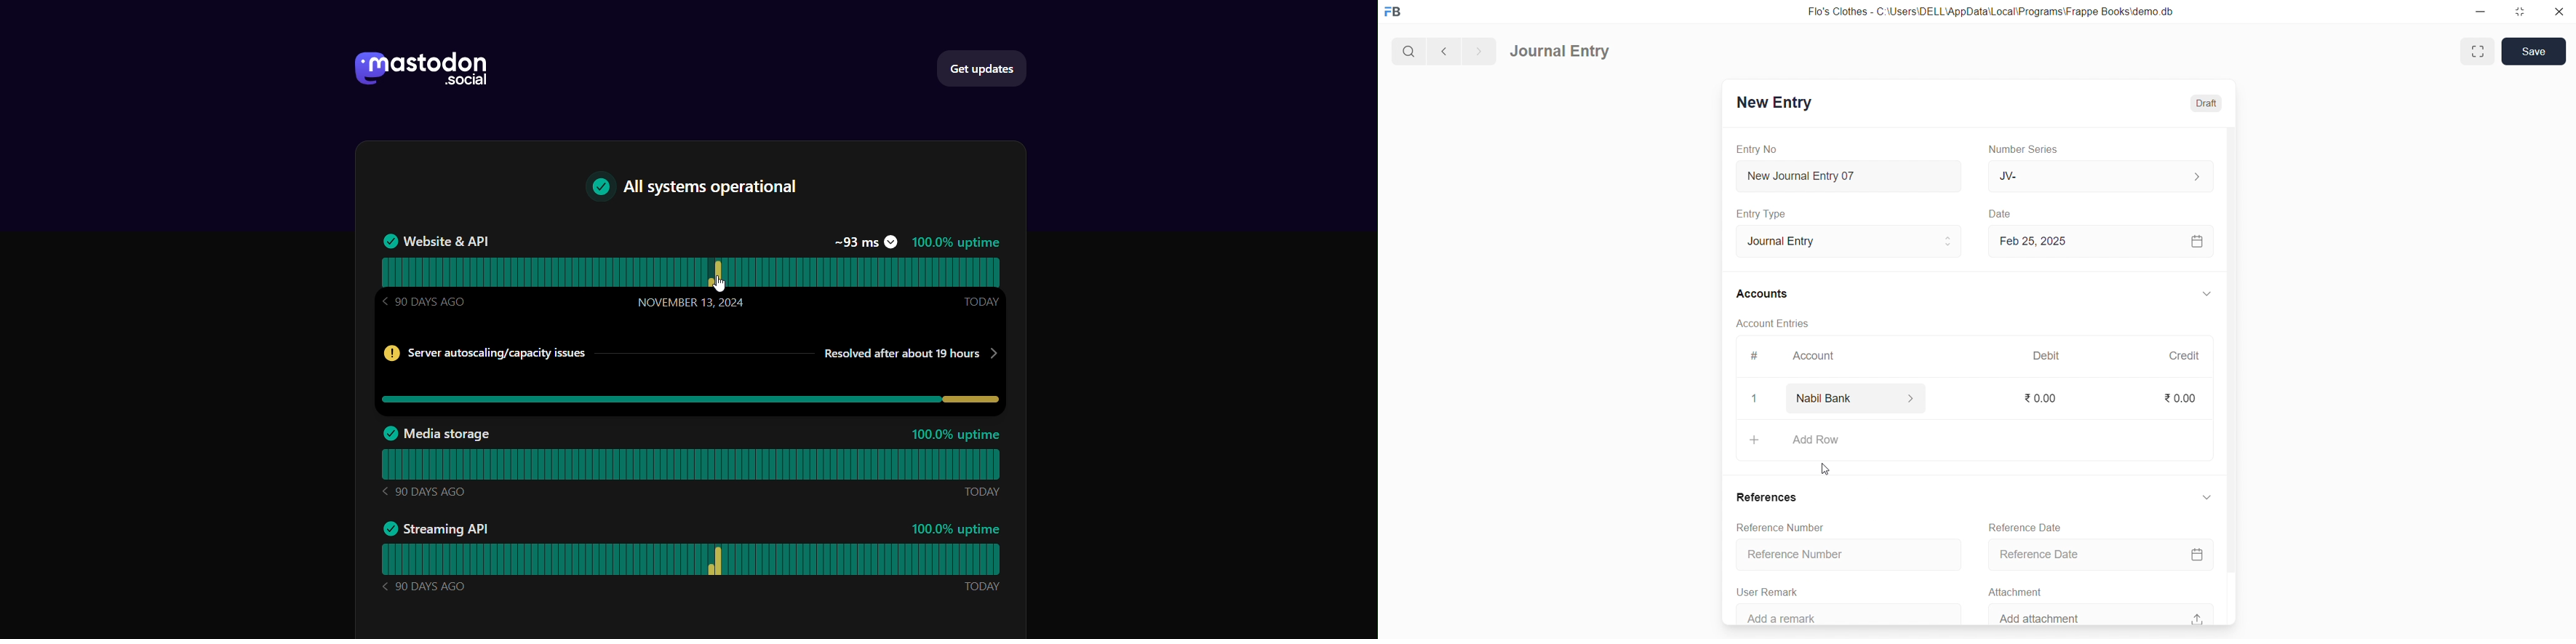 This screenshot has width=2576, height=644. What do you see at coordinates (2102, 241) in the screenshot?
I see `Feb 25, 2025` at bounding box center [2102, 241].